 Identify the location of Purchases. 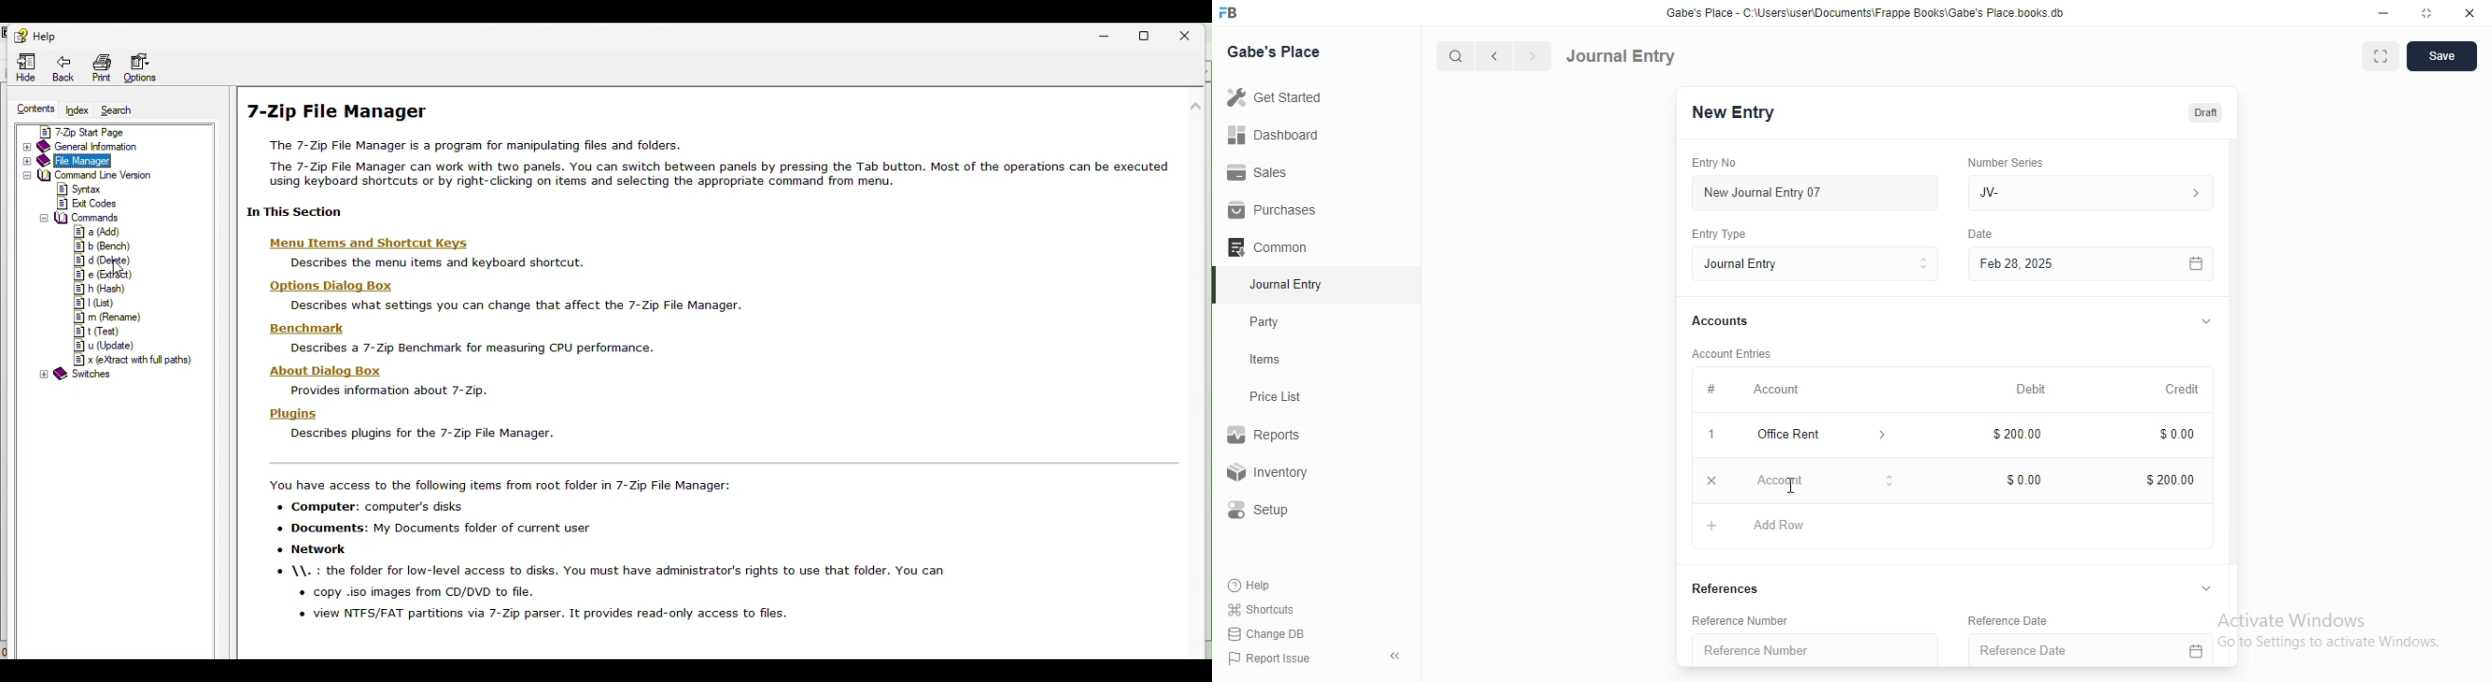
(1273, 210).